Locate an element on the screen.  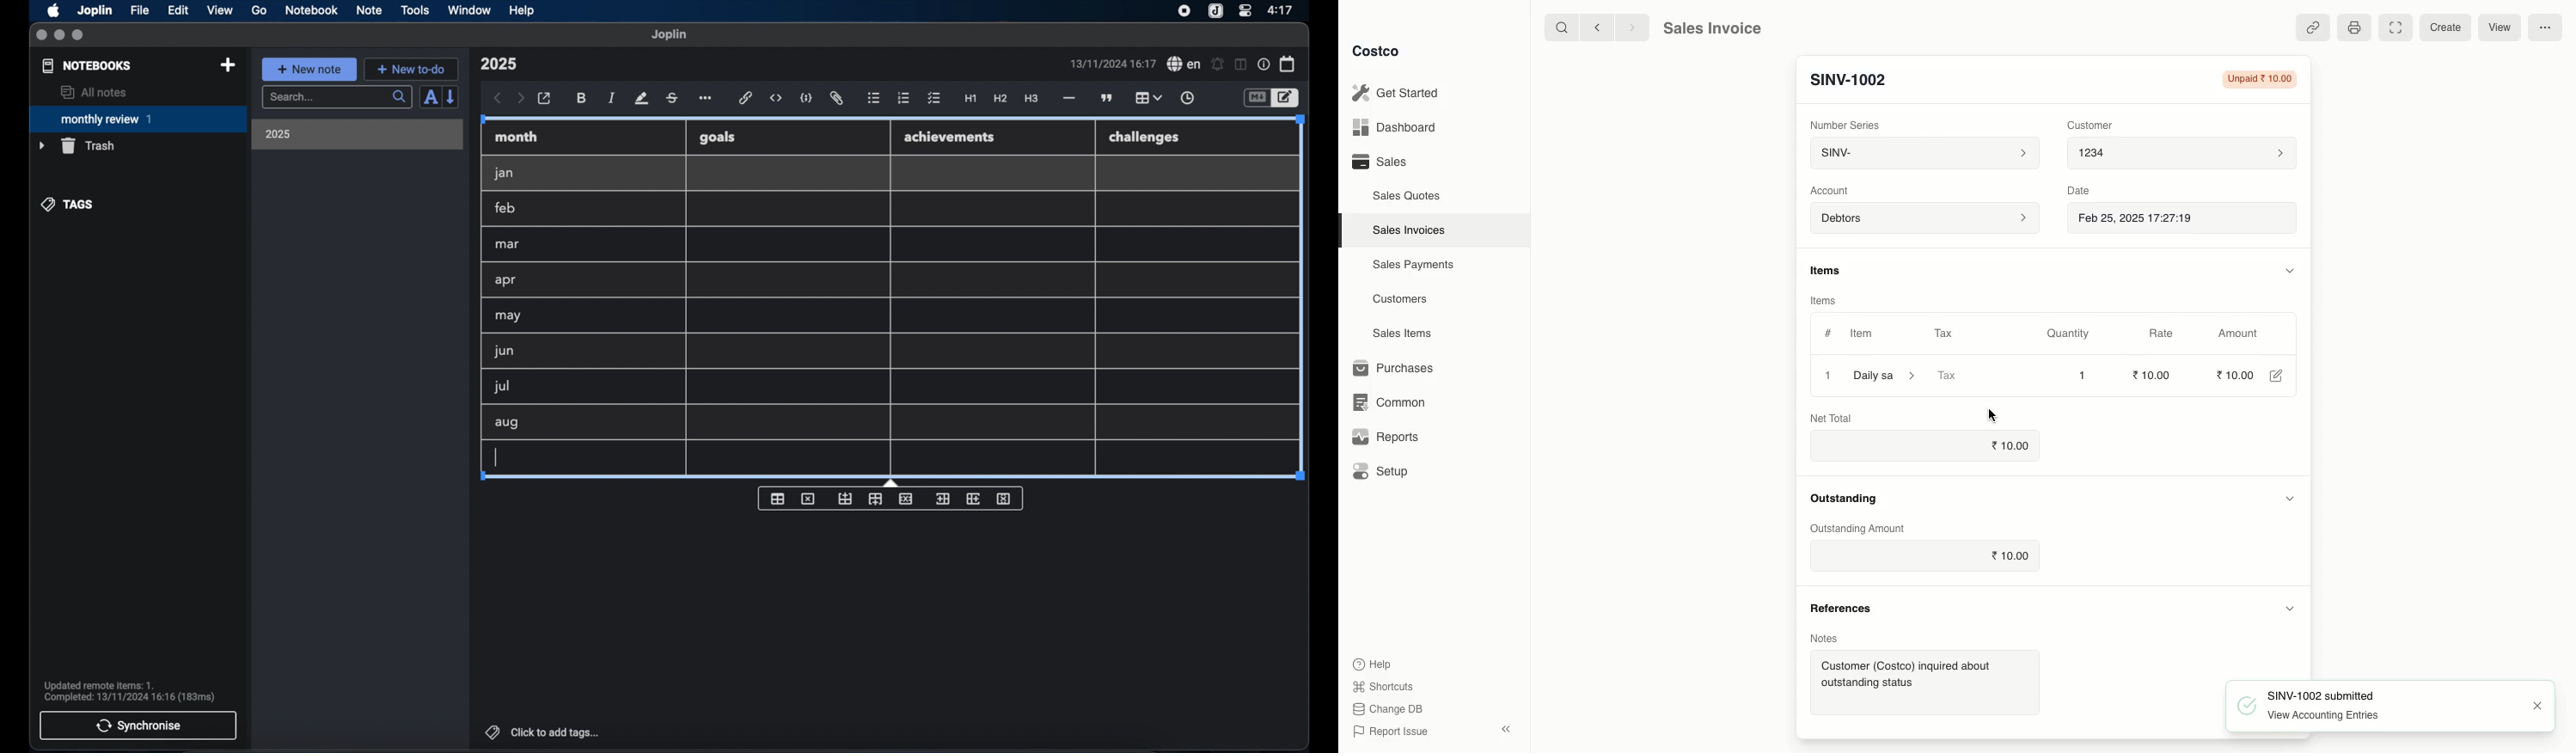
Print is located at coordinates (2355, 28).